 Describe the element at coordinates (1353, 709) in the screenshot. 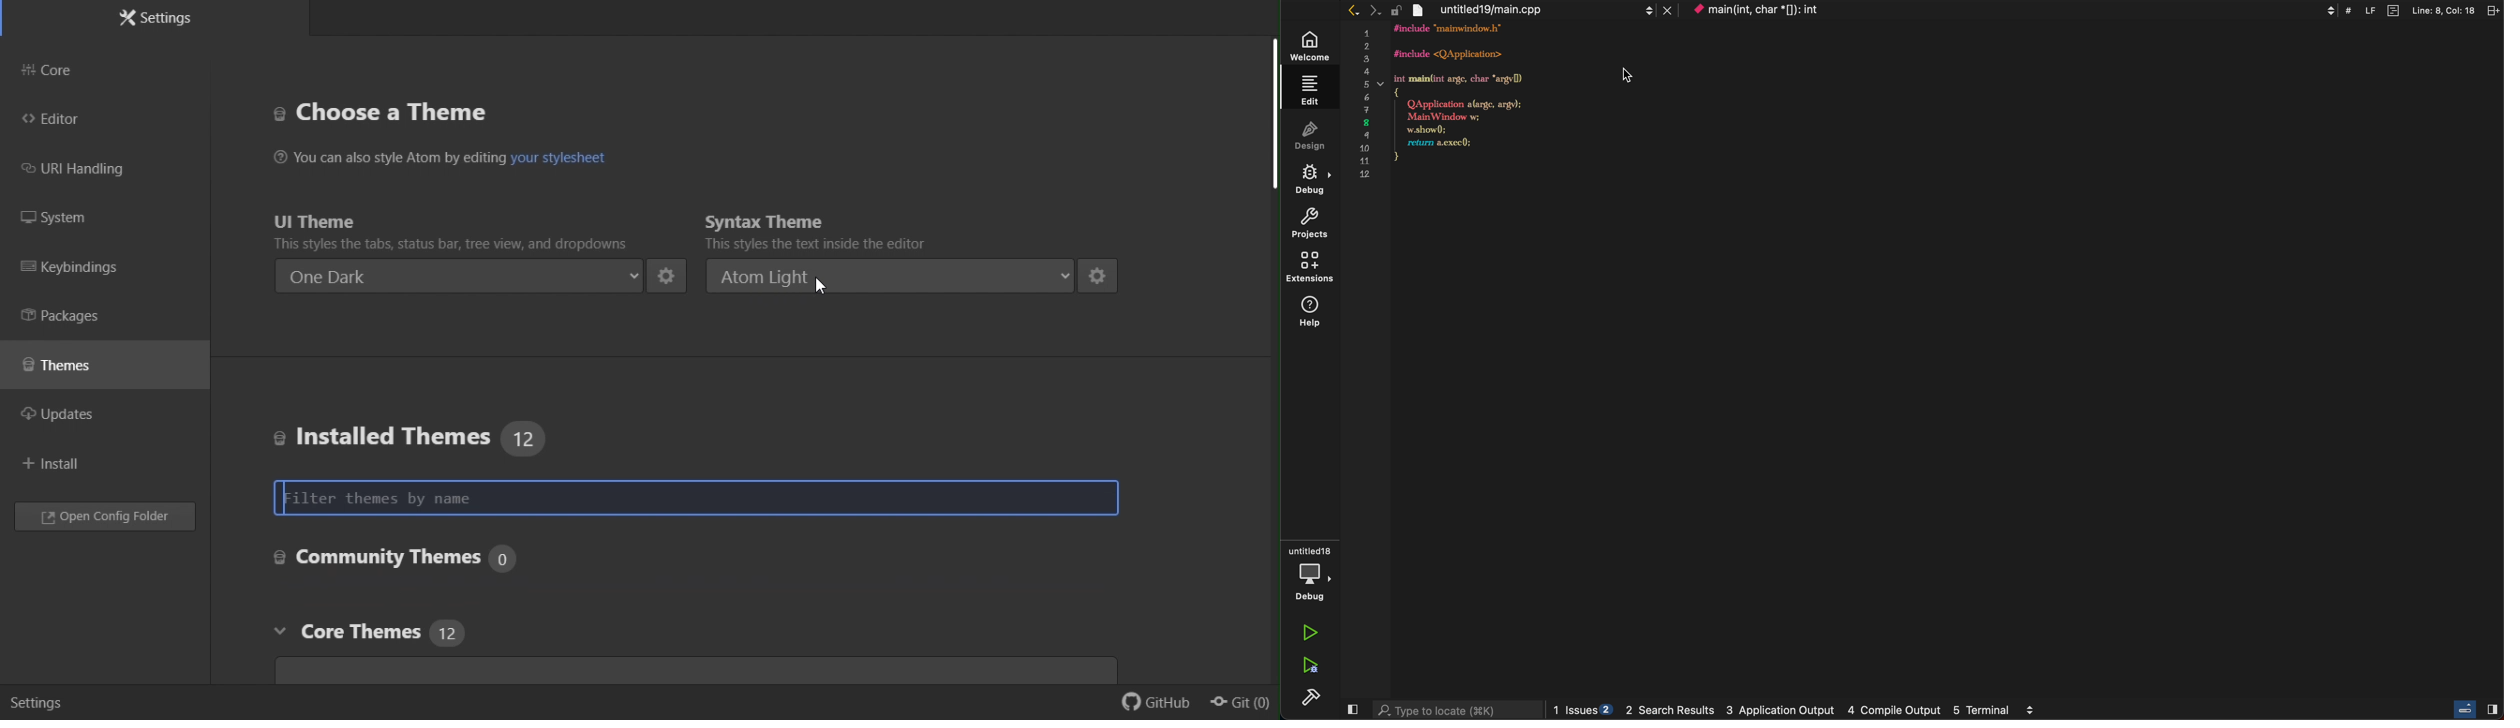

I see `close sidebar` at that location.